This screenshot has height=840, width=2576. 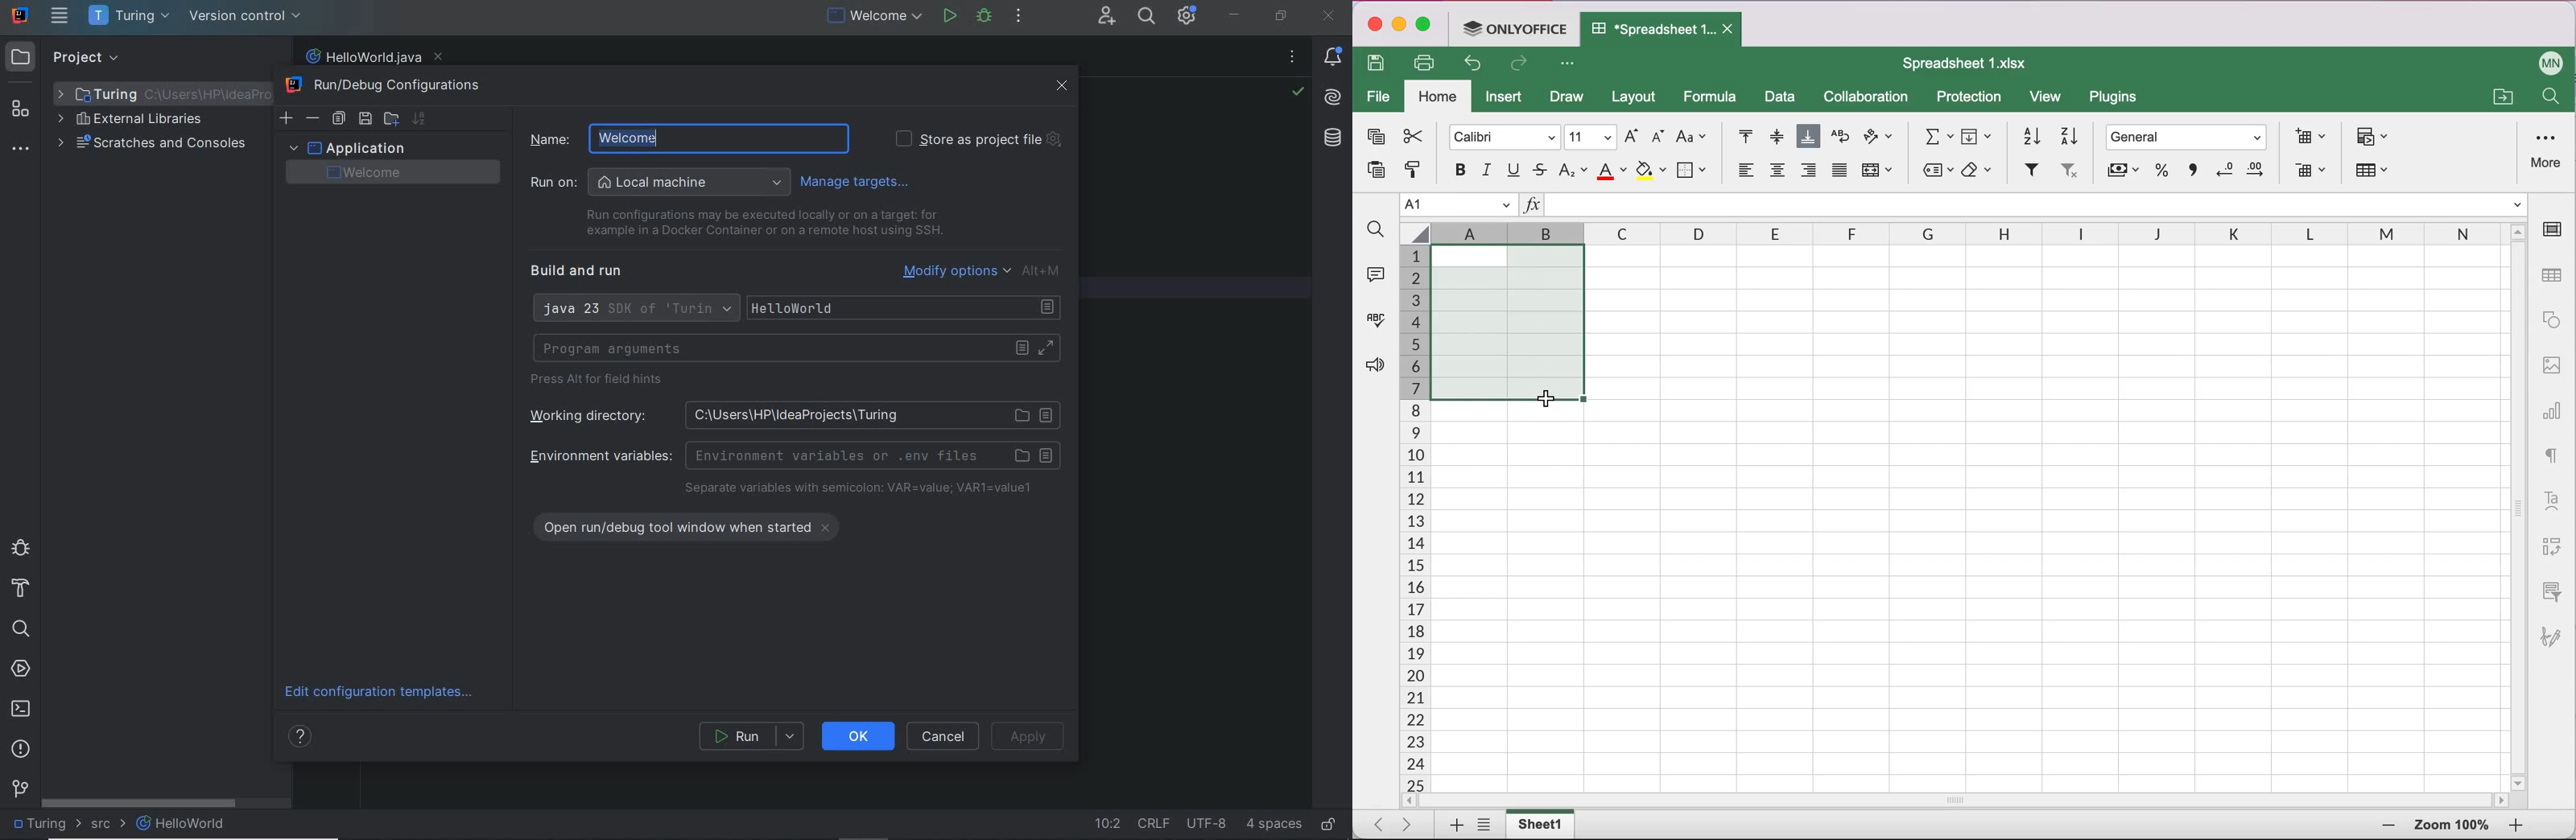 What do you see at coordinates (1459, 205) in the screenshot?
I see `Name manager A1` at bounding box center [1459, 205].